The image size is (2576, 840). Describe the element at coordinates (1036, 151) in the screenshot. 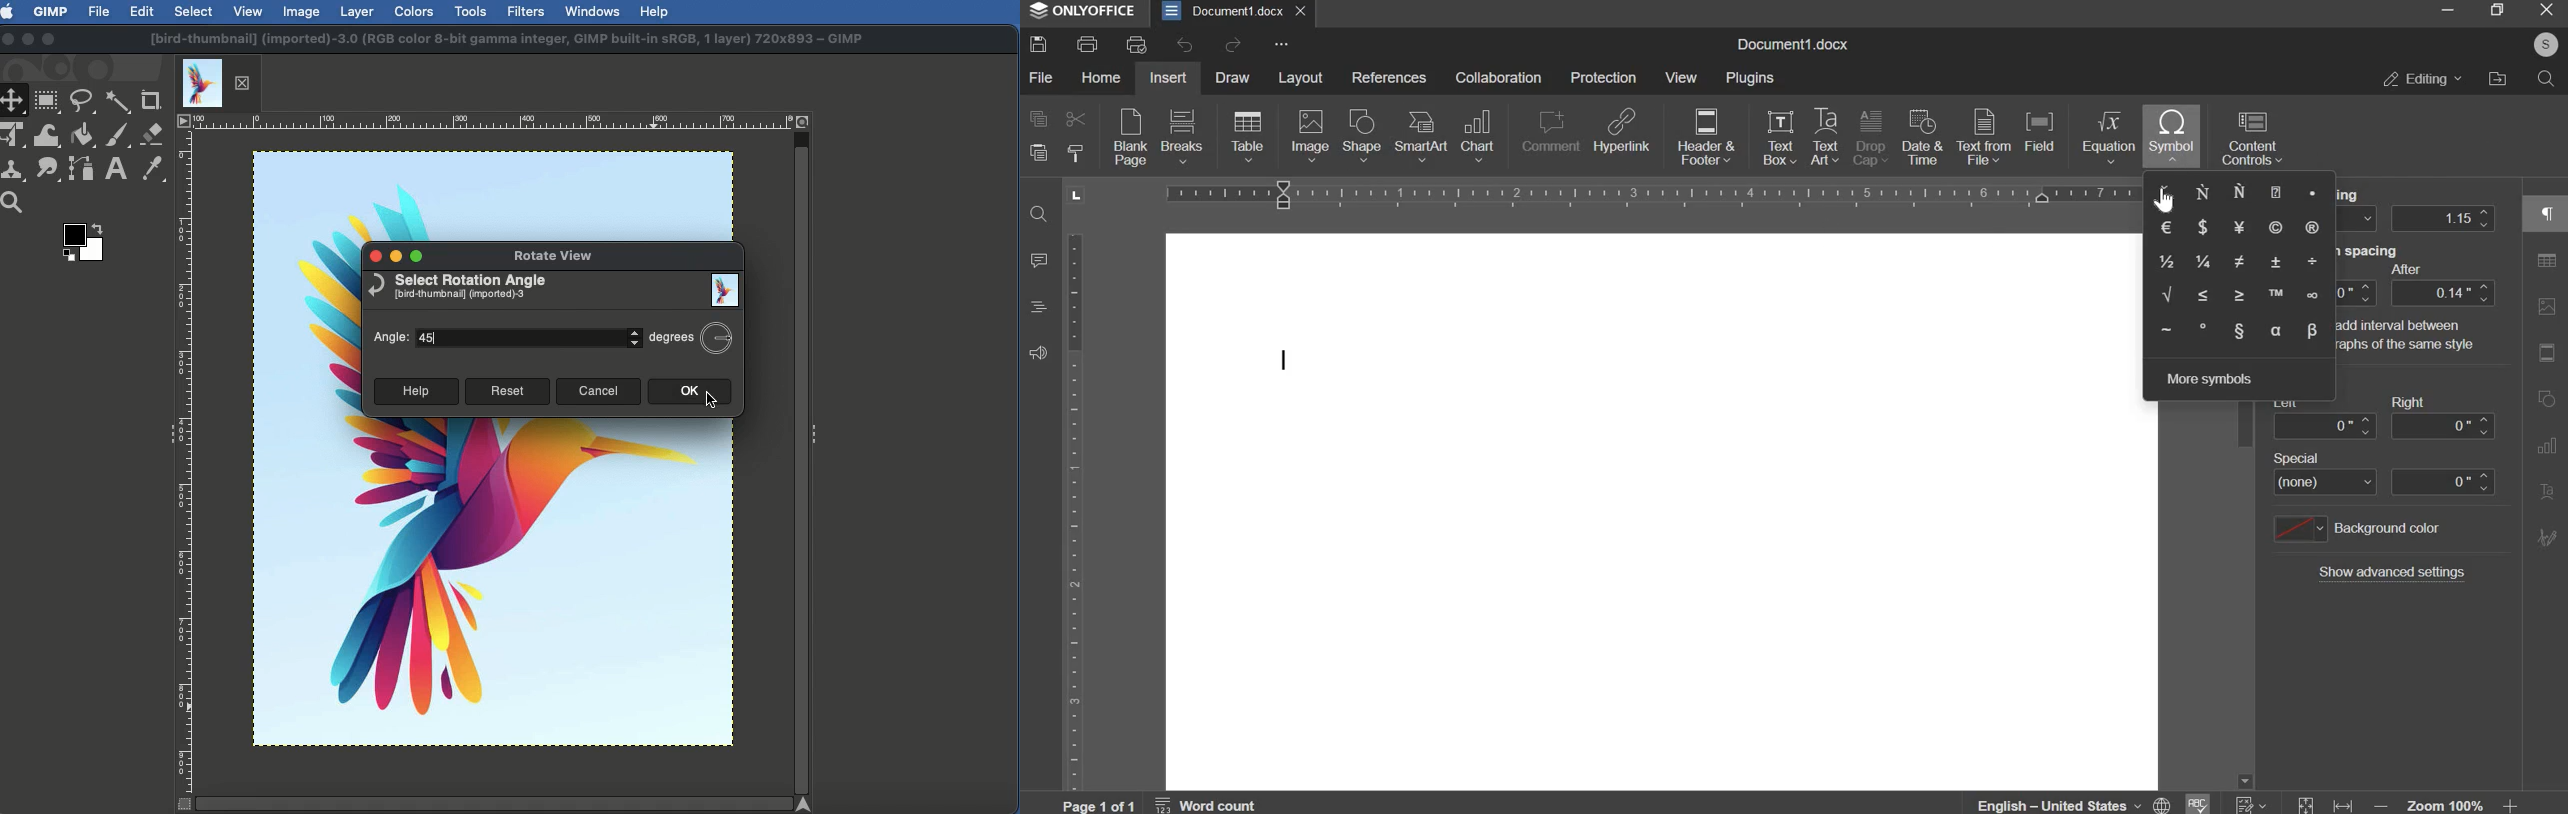

I see `paste` at that location.